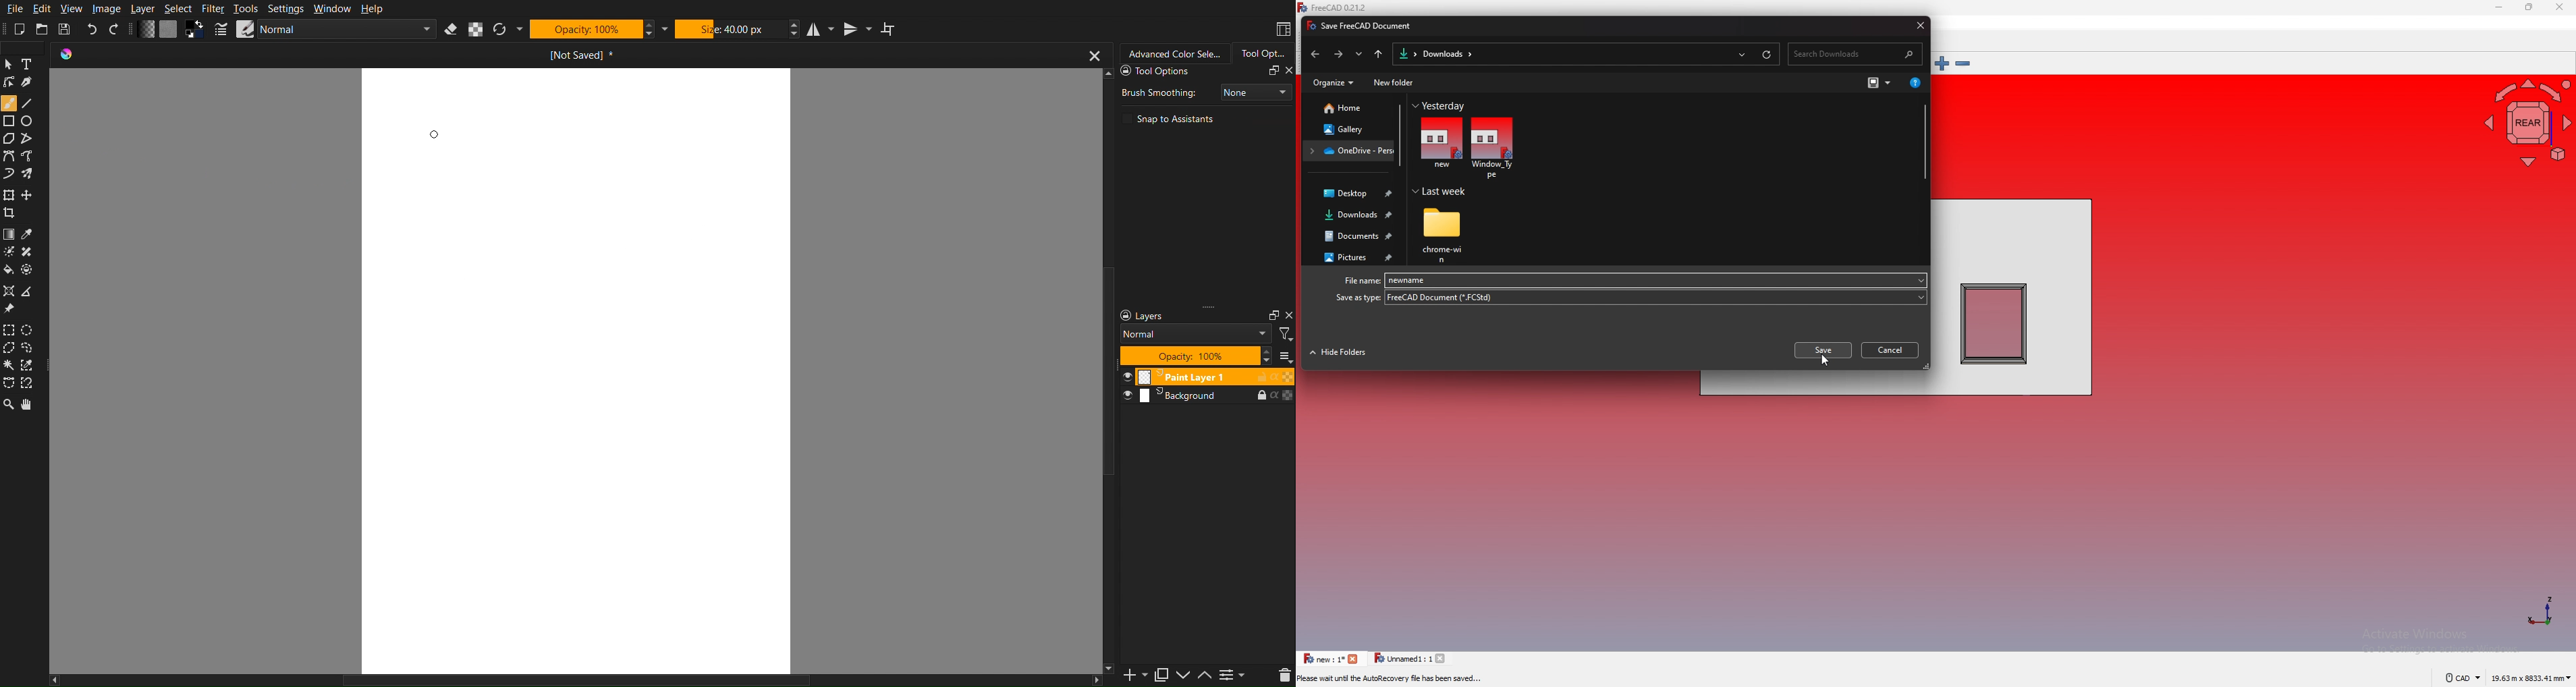  I want to click on folder, so click(1443, 235).